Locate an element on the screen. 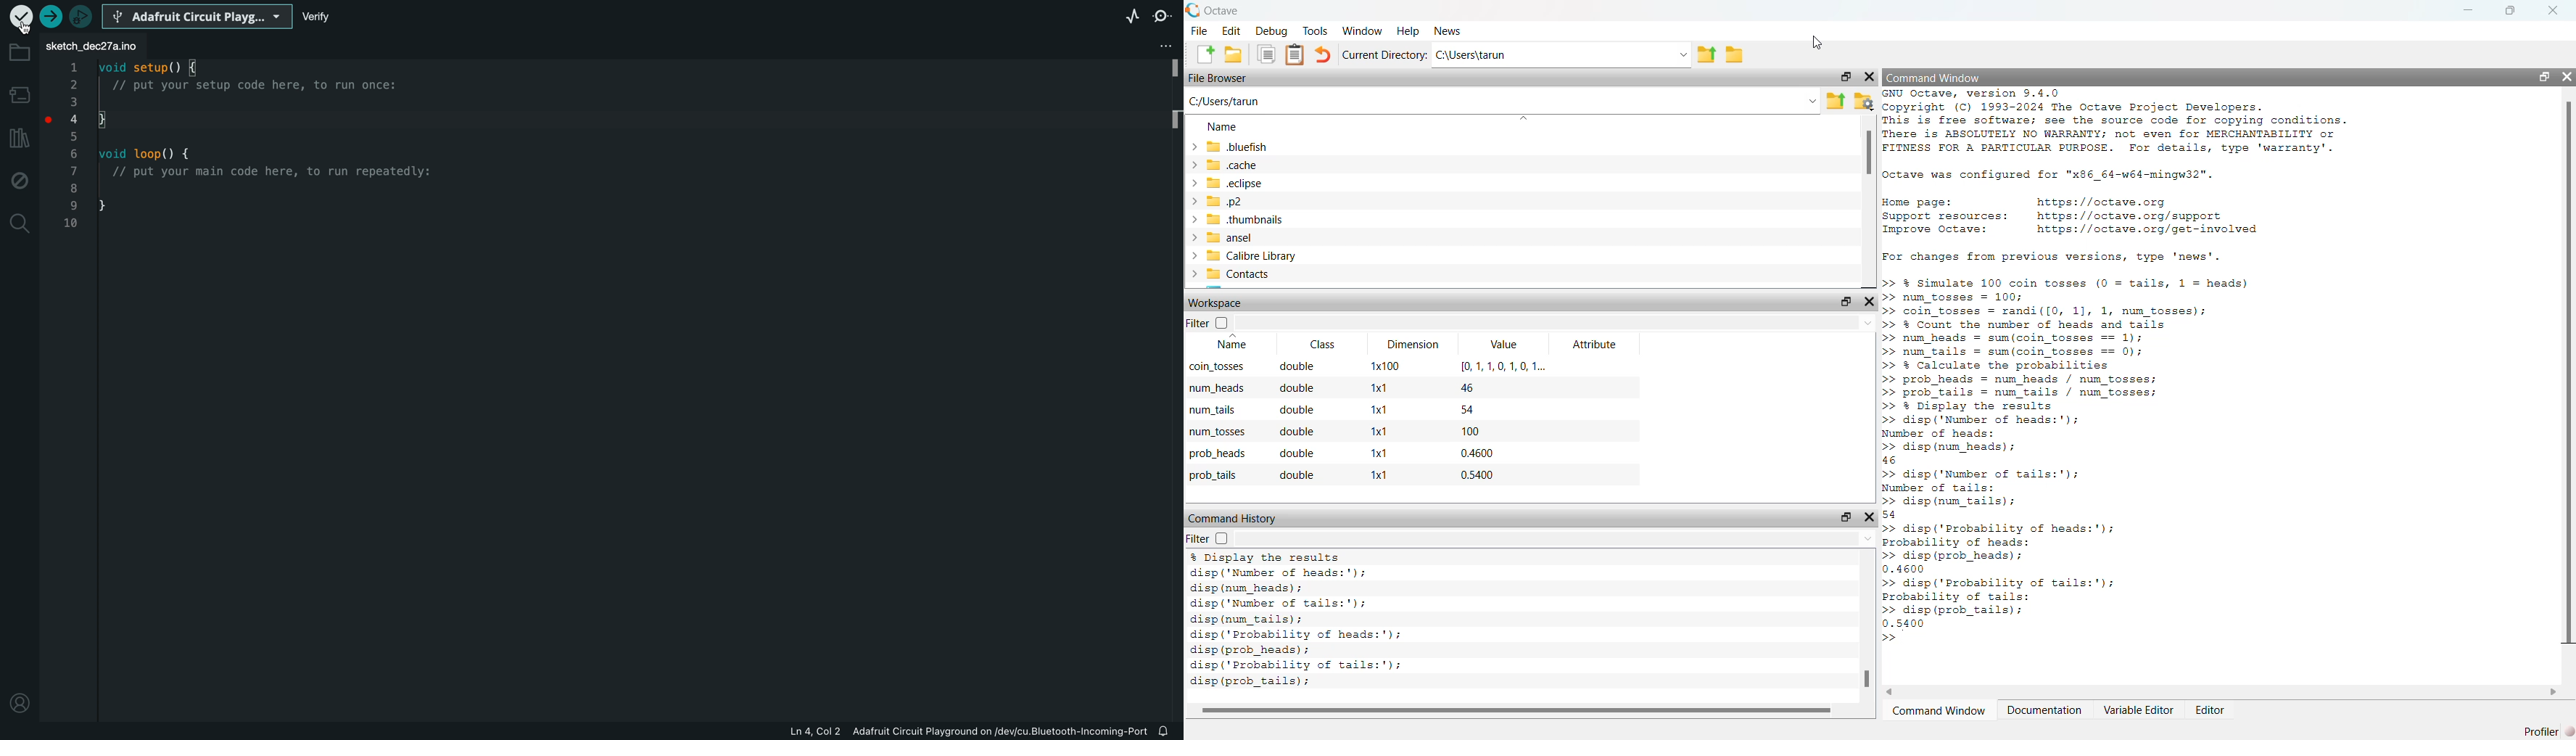 Image resolution: width=2576 pixels, height=756 pixels. close is located at coordinates (1871, 517).